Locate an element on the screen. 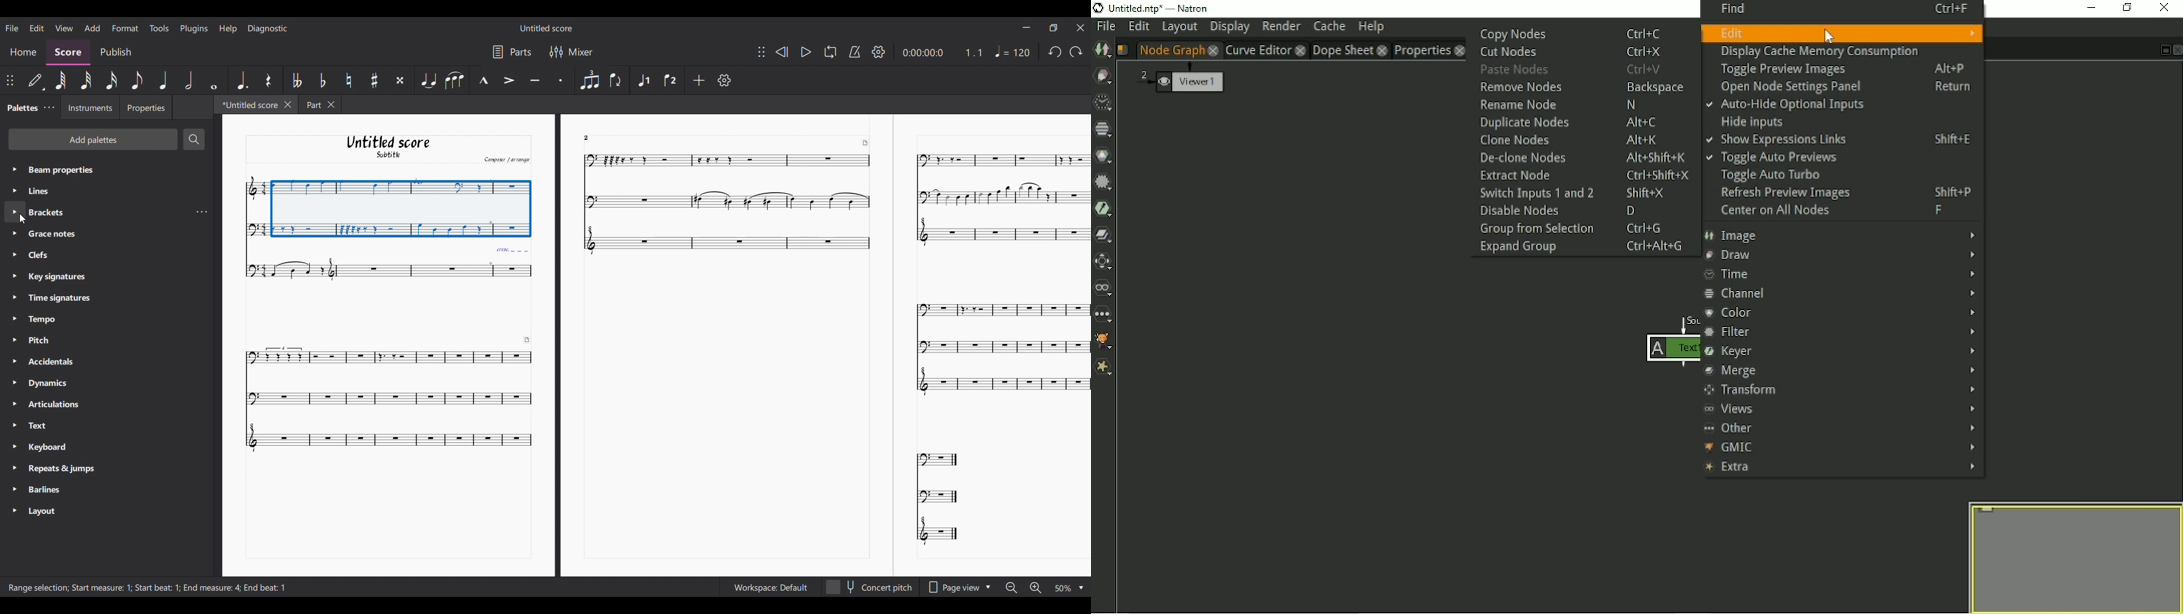 The width and height of the screenshot is (2184, 616). Tuplet is located at coordinates (589, 80).